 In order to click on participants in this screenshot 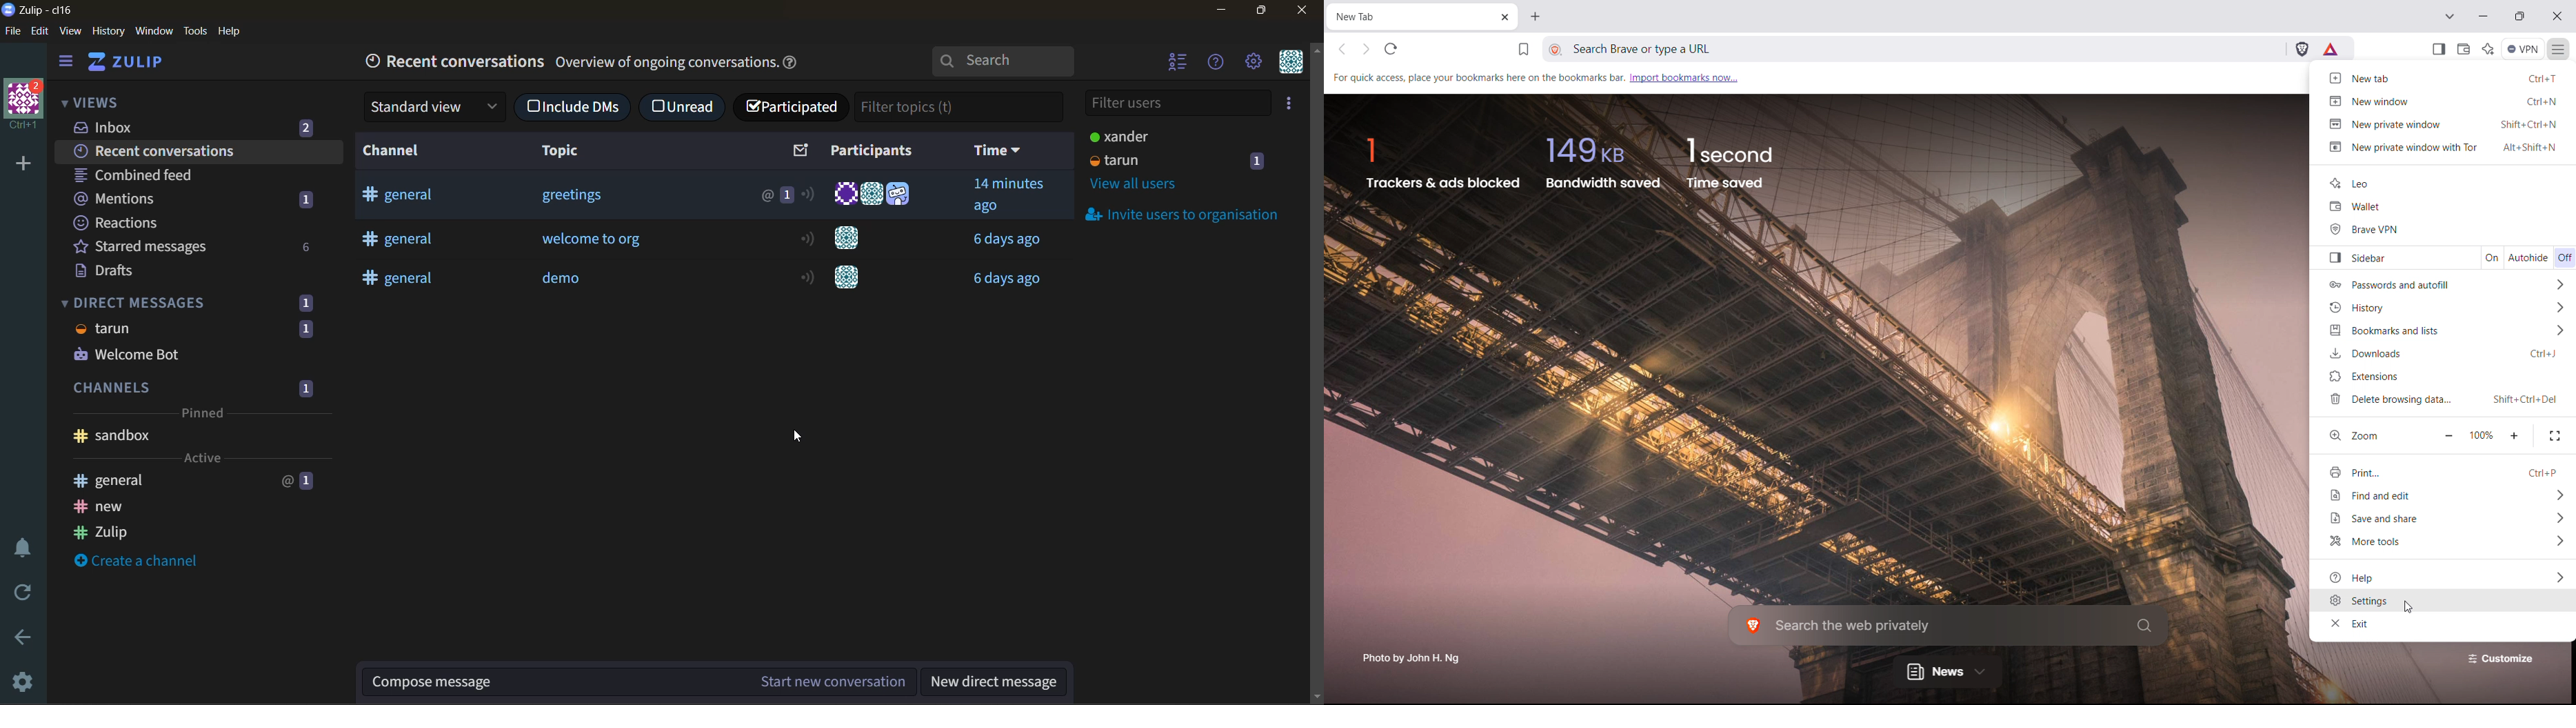, I will do `click(856, 153)`.